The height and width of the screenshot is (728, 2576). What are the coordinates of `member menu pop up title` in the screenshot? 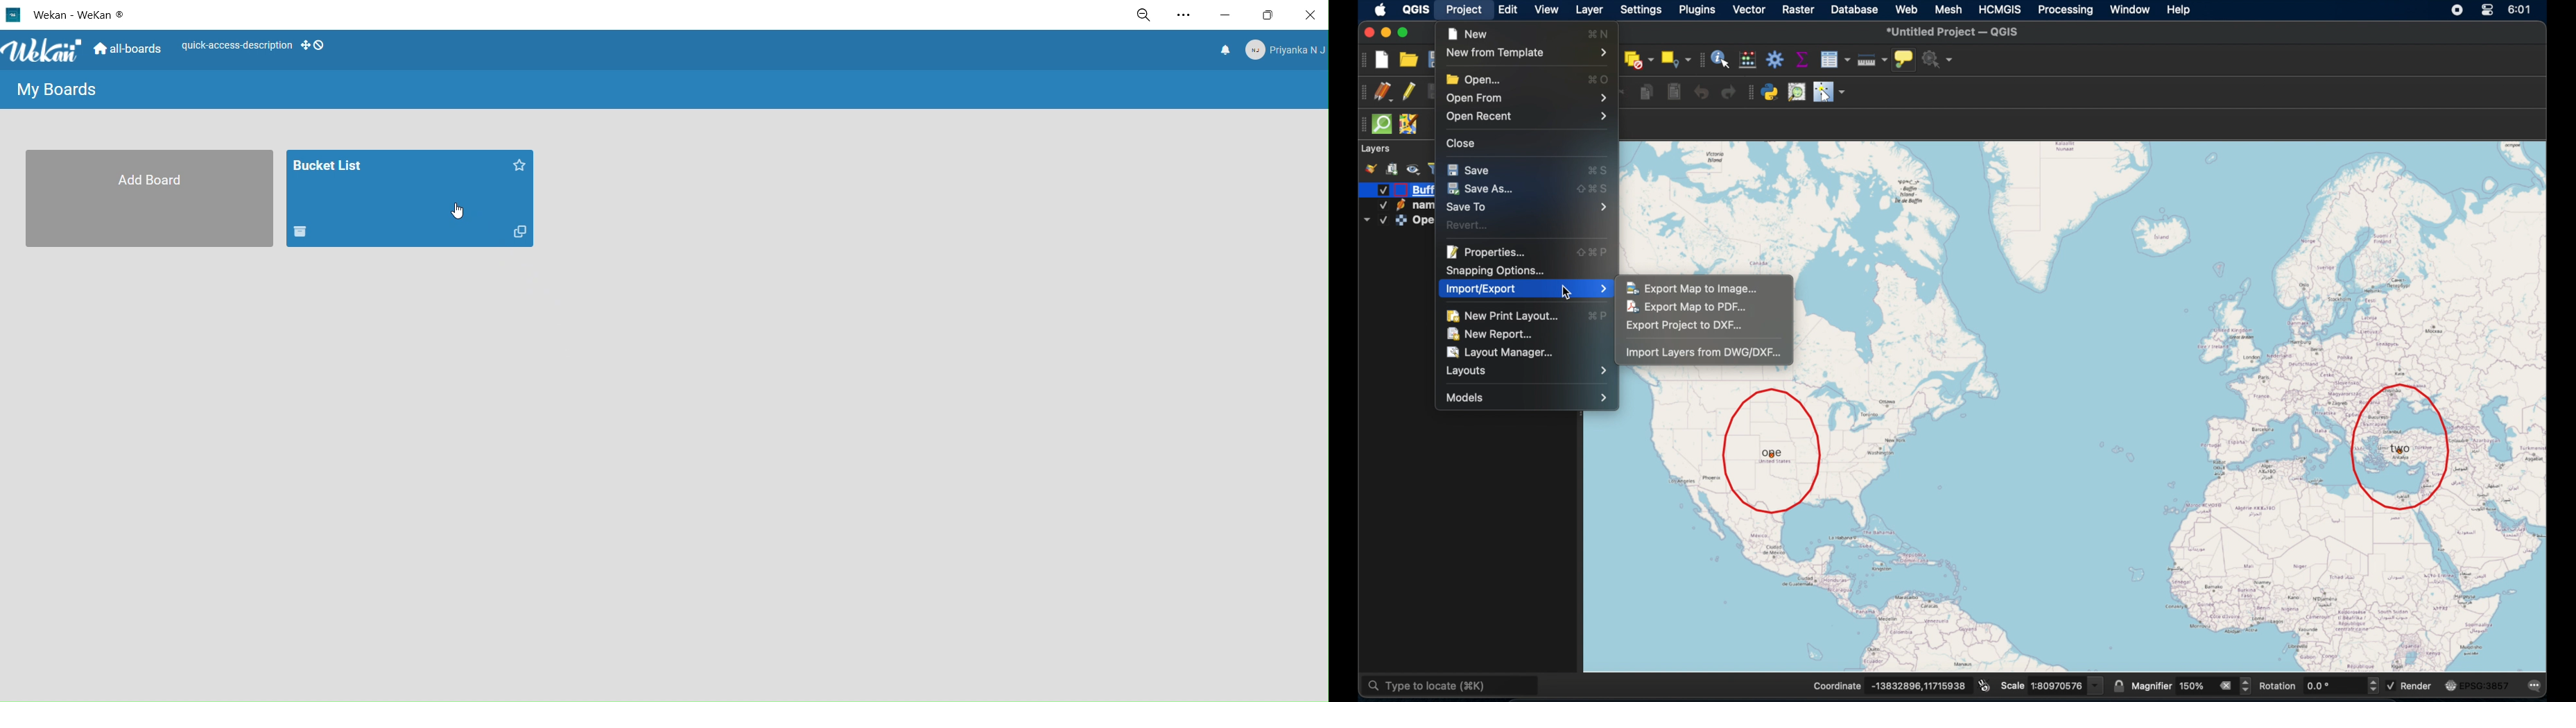 It's located at (1286, 50).